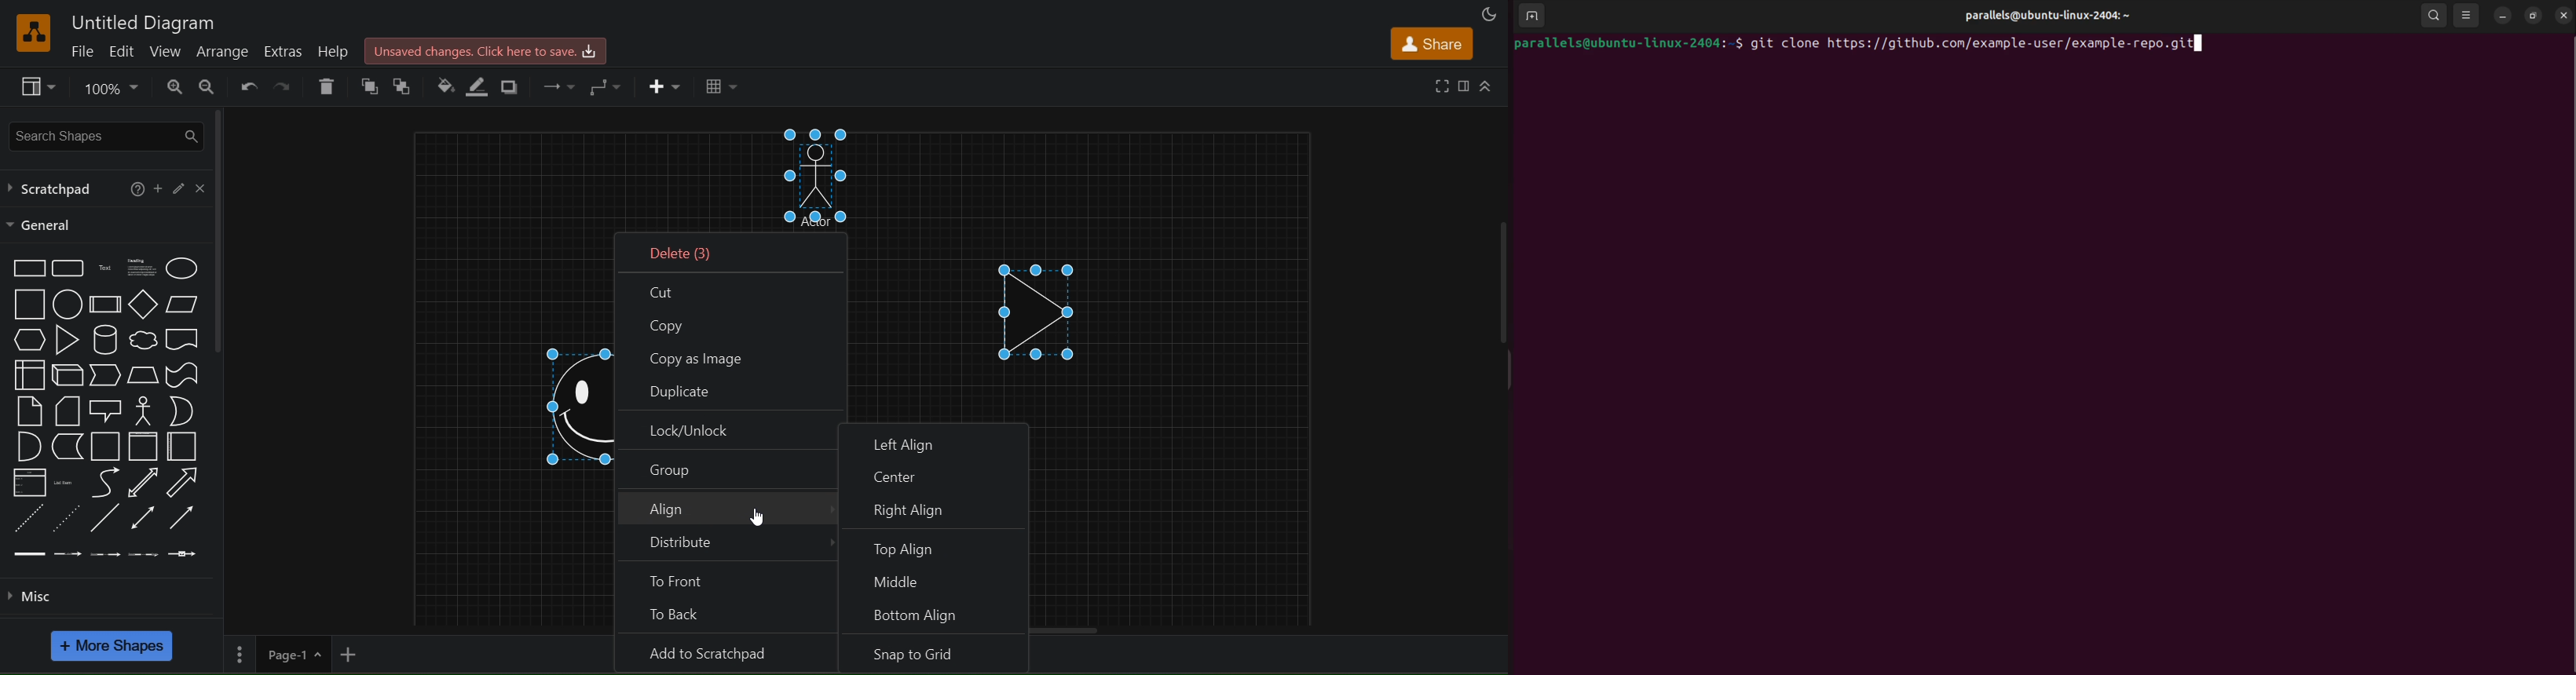 The image size is (2576, 700). What do you see at coordinates (558, 85) in the screenshot?
I see `connection` at bounding box center [558, 85].